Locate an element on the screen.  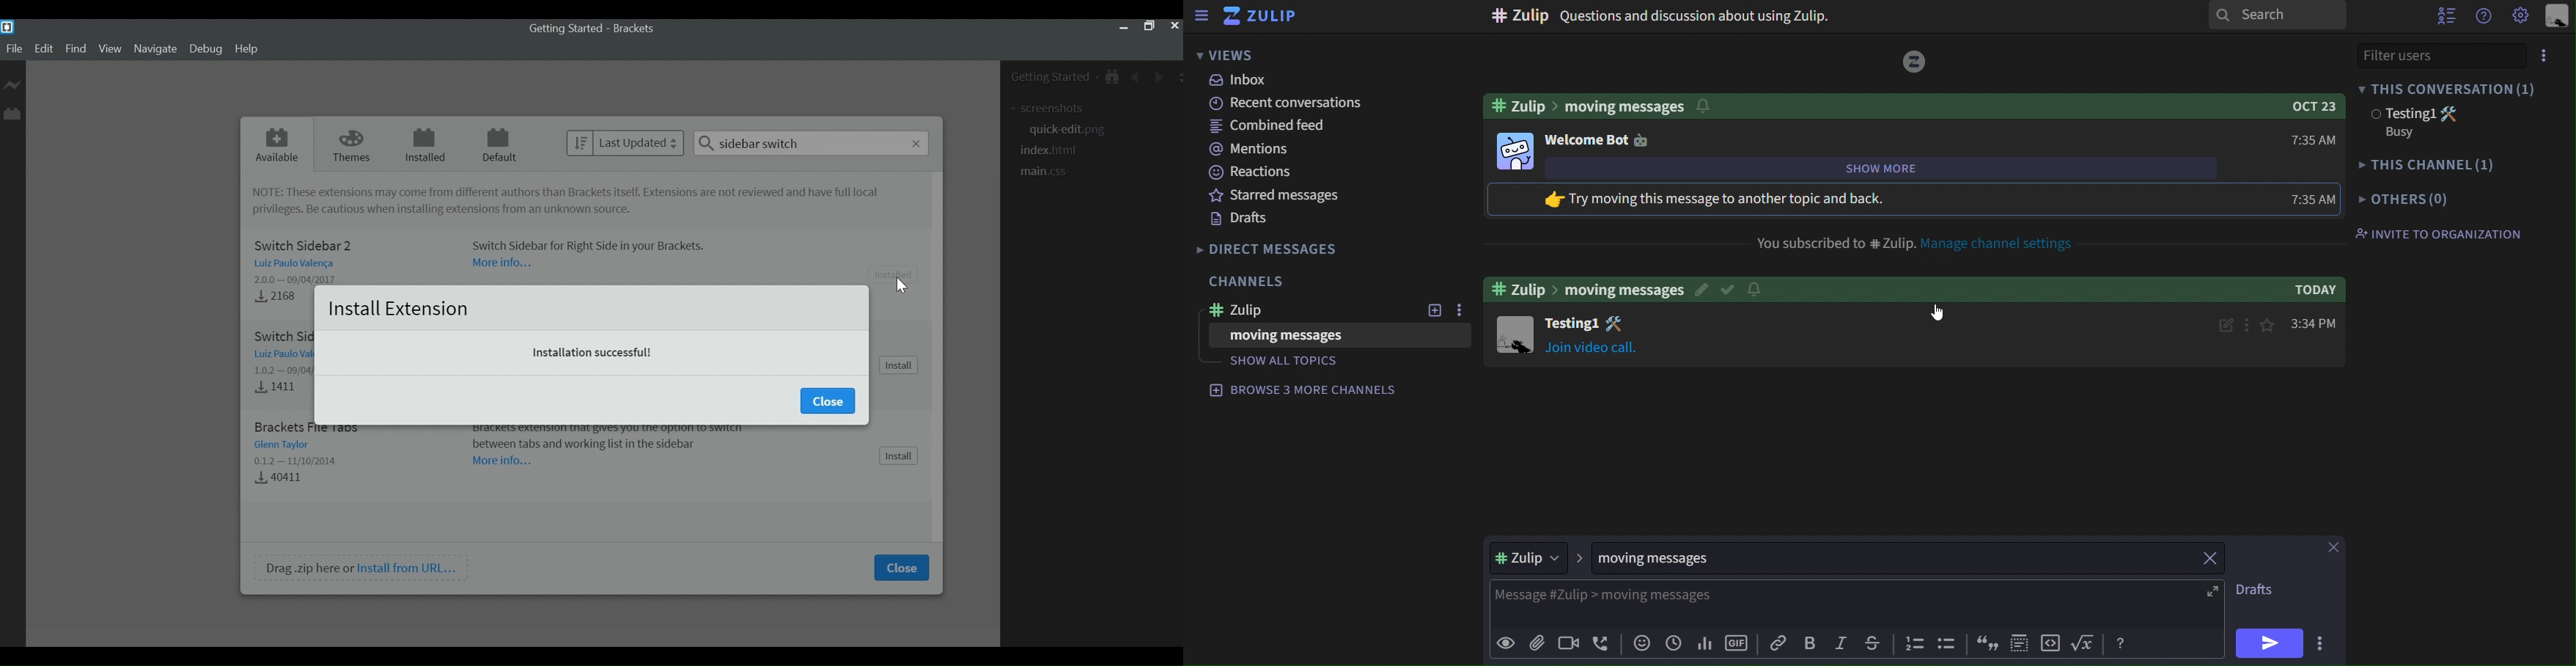
Show in File tree is located at coordinates (1111, 76).